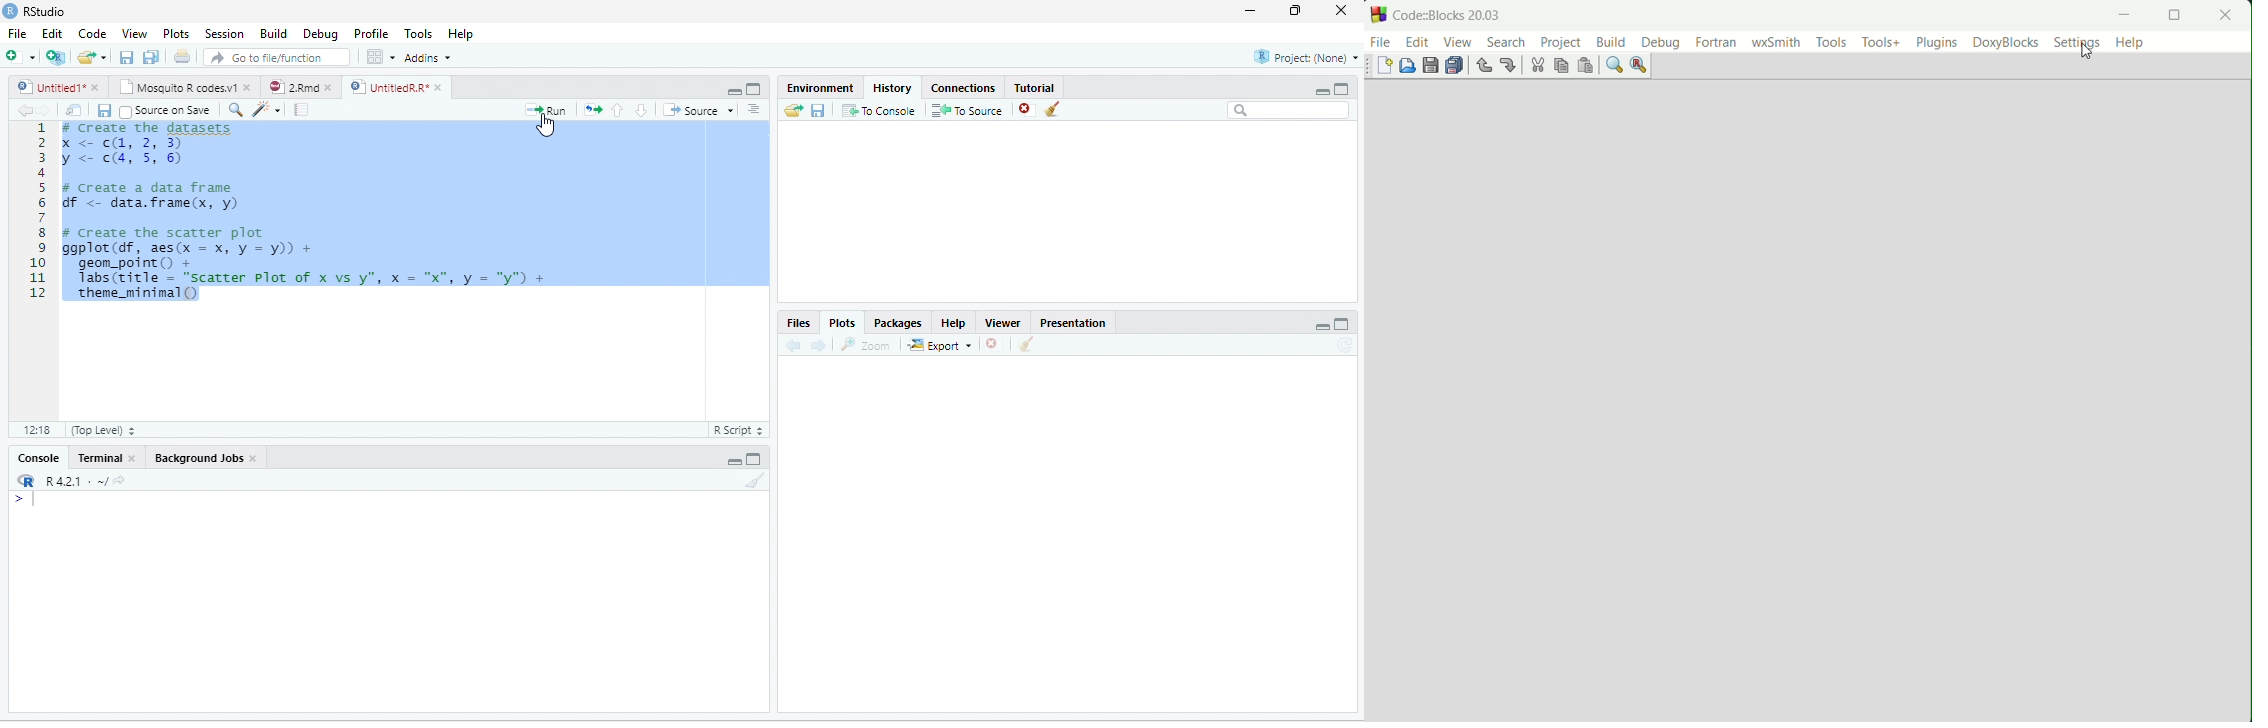 Image resolution: width=2268 pixels, height=728 pixels. I want to click on Load history from an existing file, so click(792, 111).